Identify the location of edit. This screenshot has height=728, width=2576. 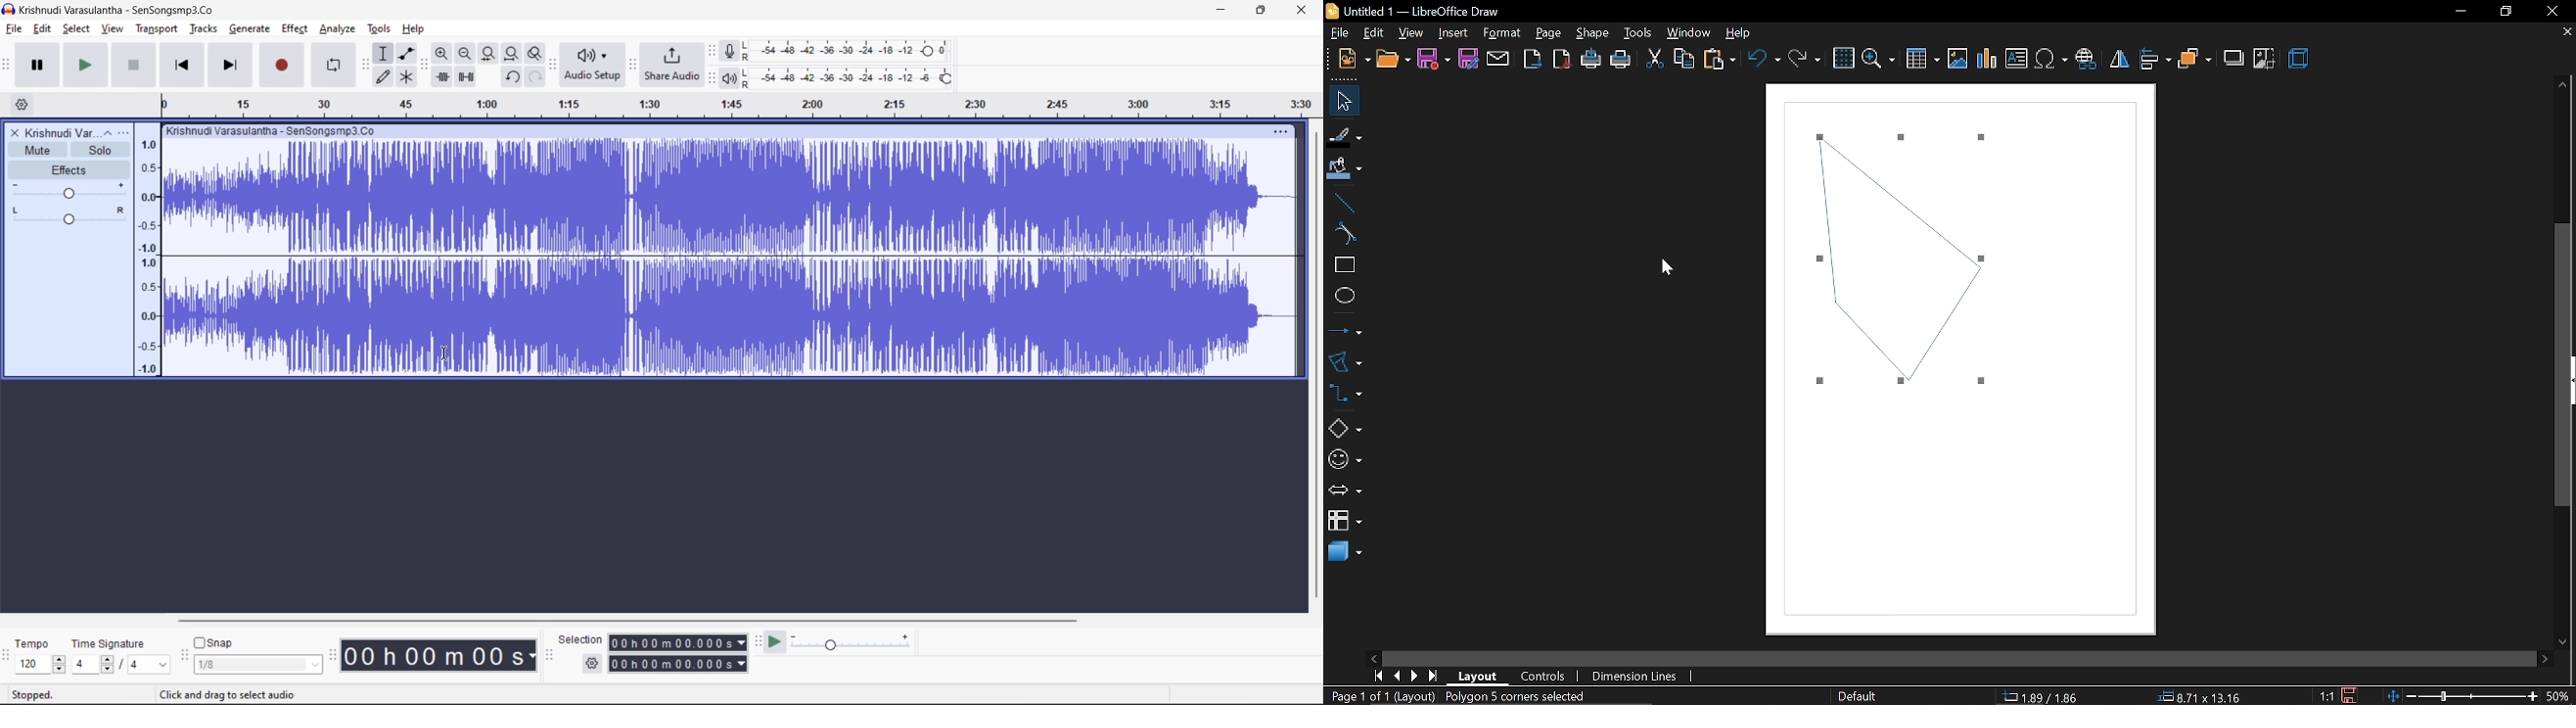
(43, 29).